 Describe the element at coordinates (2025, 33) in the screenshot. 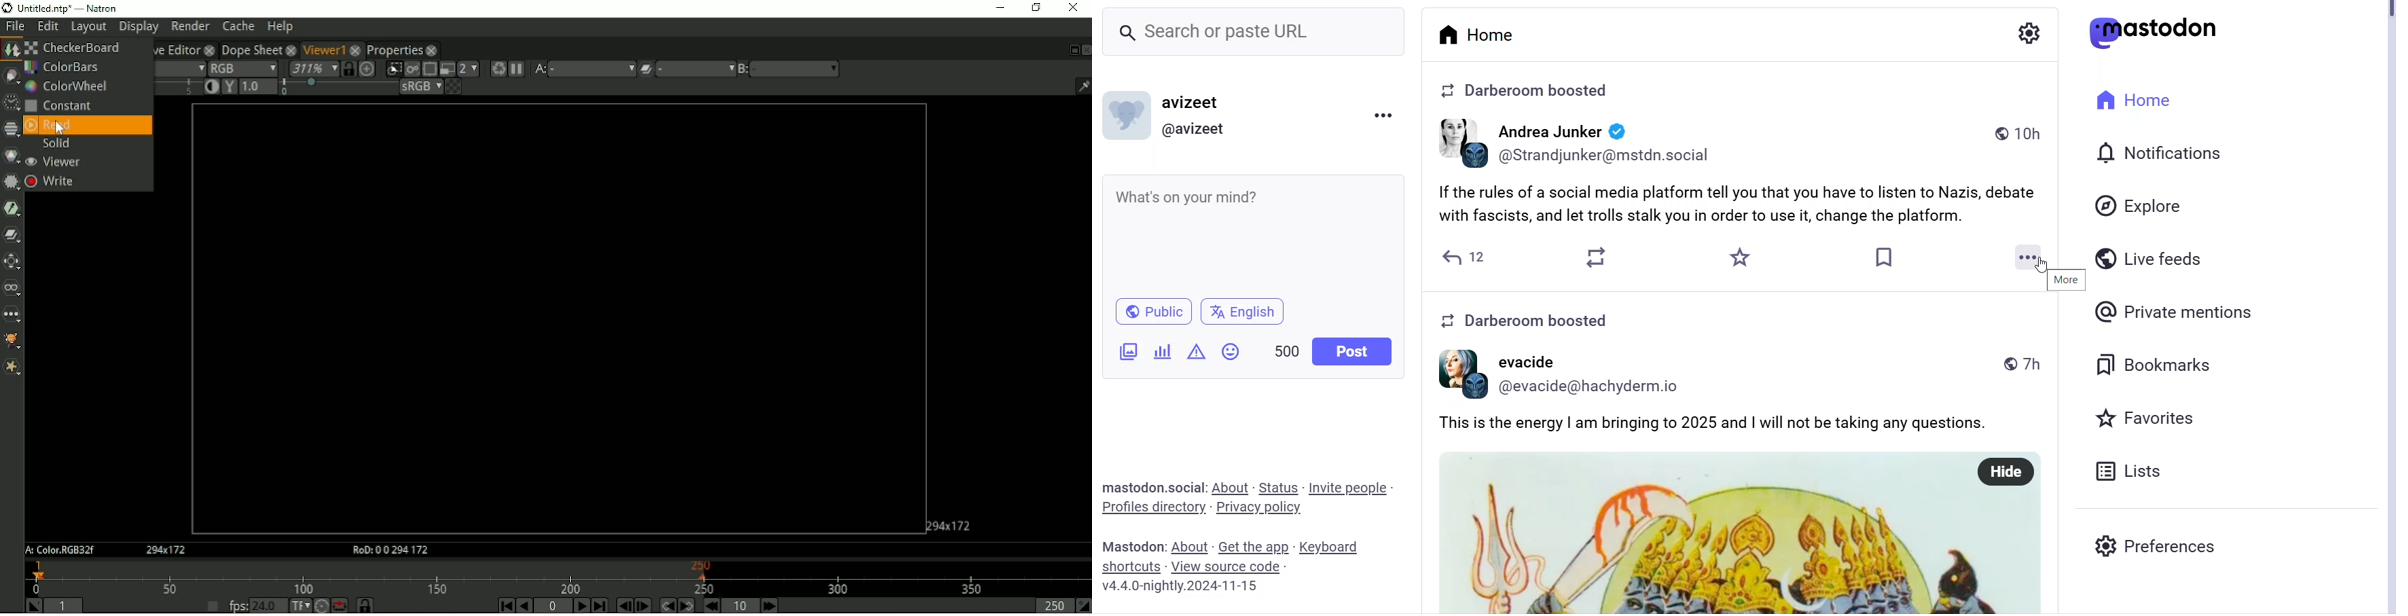

I see `Setting` at that location.